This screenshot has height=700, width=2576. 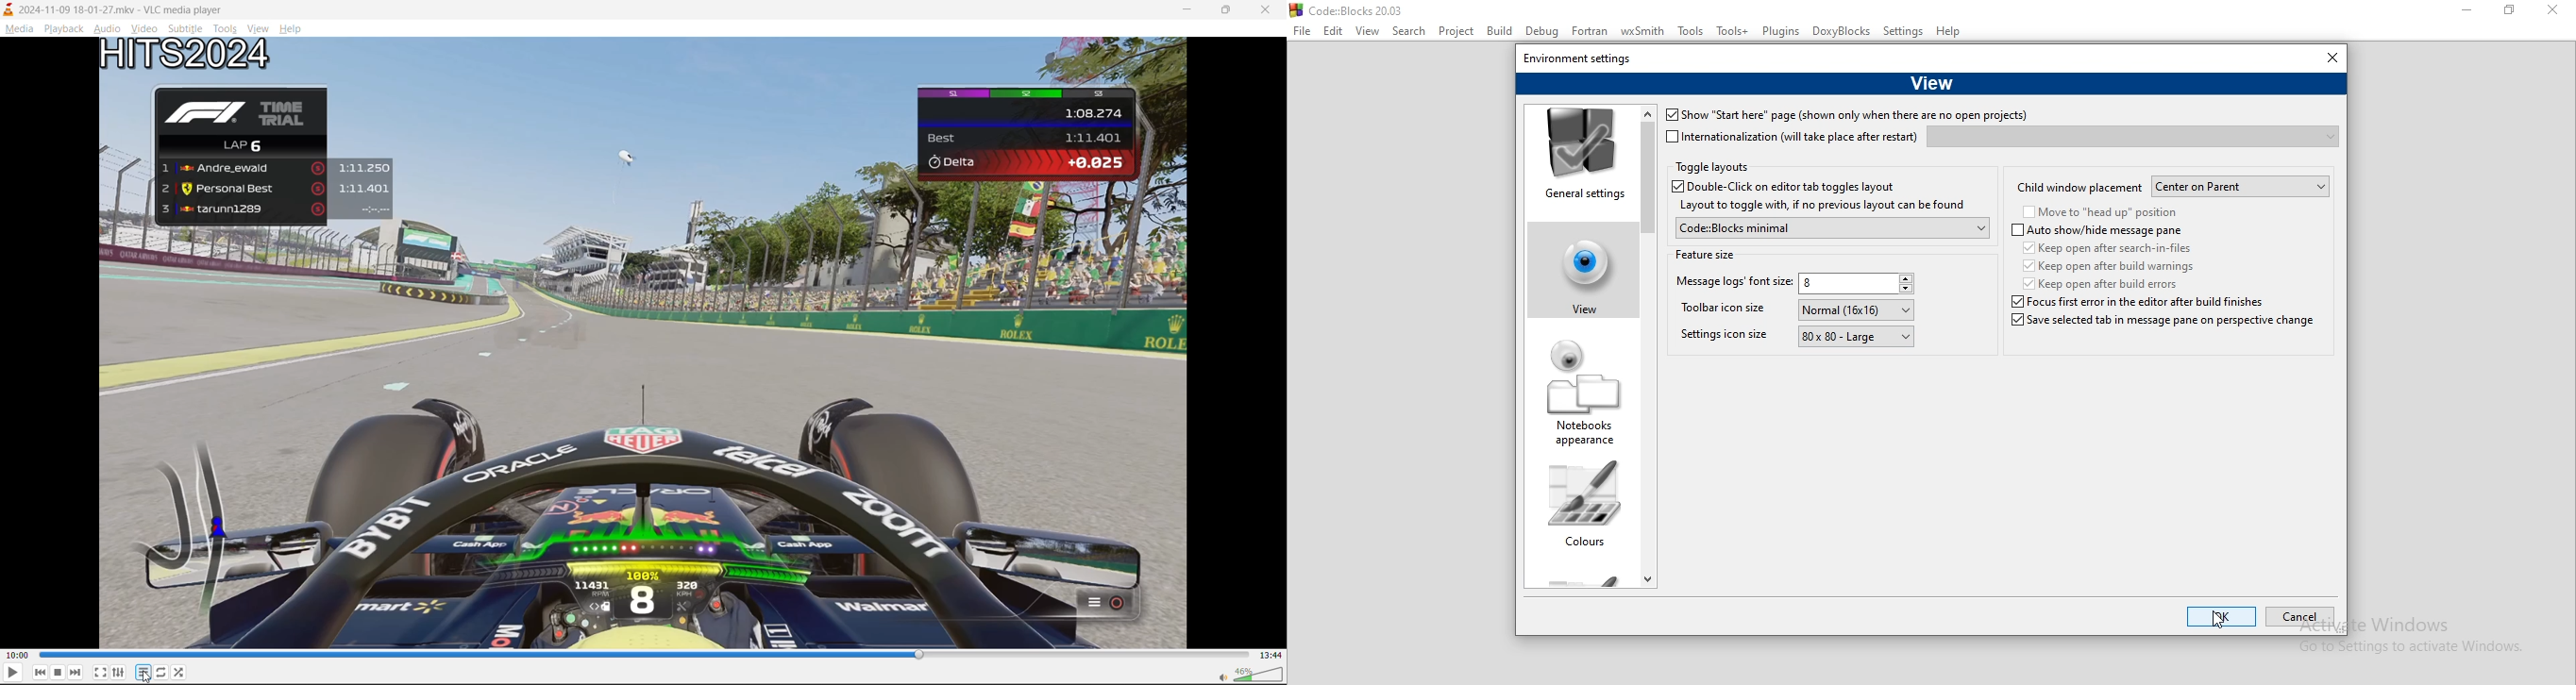 I want to click on tools, so click(x=228, y=28).